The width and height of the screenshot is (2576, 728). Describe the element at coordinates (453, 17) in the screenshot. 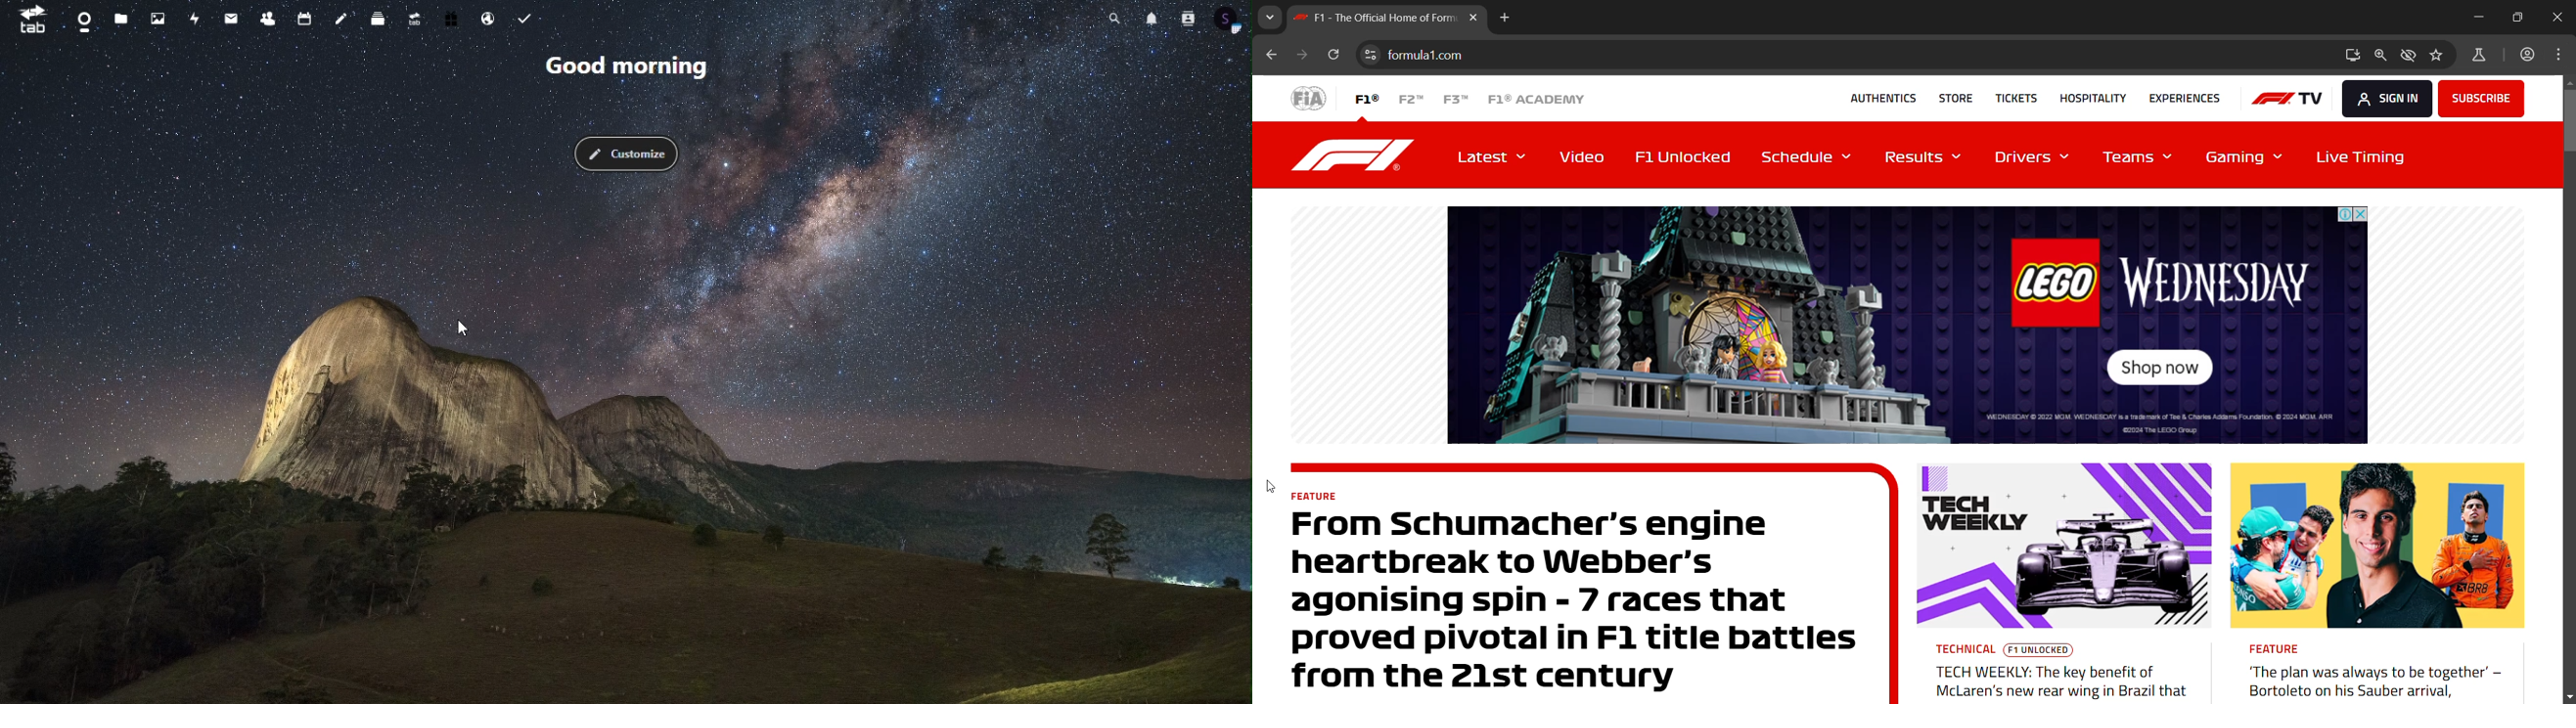

I see `free trial` at that location.